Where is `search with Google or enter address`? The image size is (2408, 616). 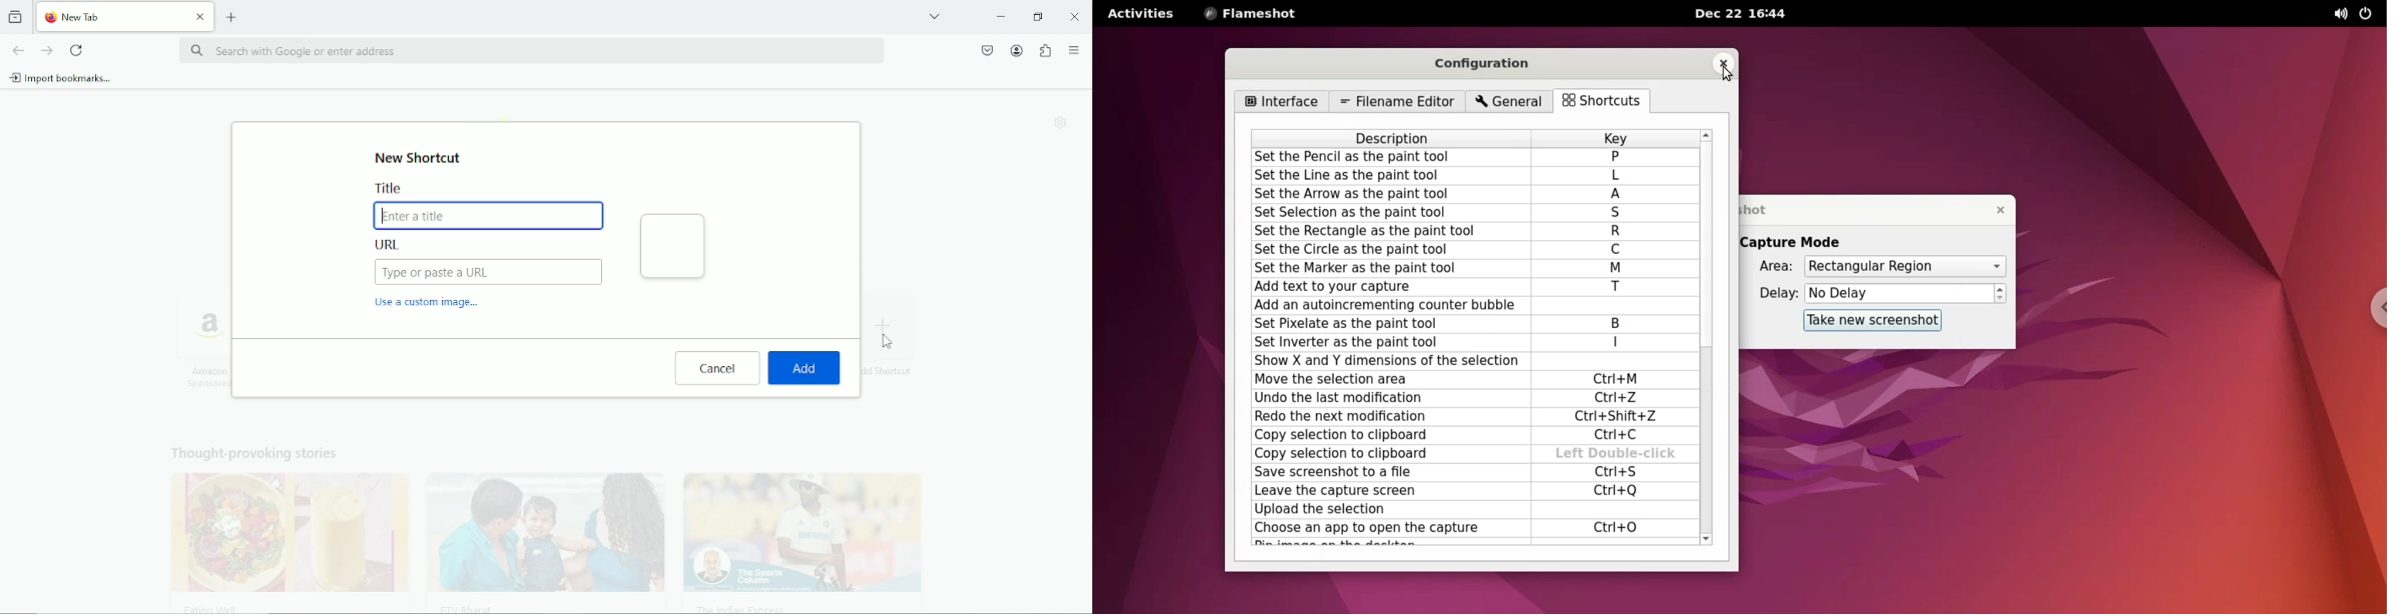
search with Google or enter address is located at coordinates (530, 52).